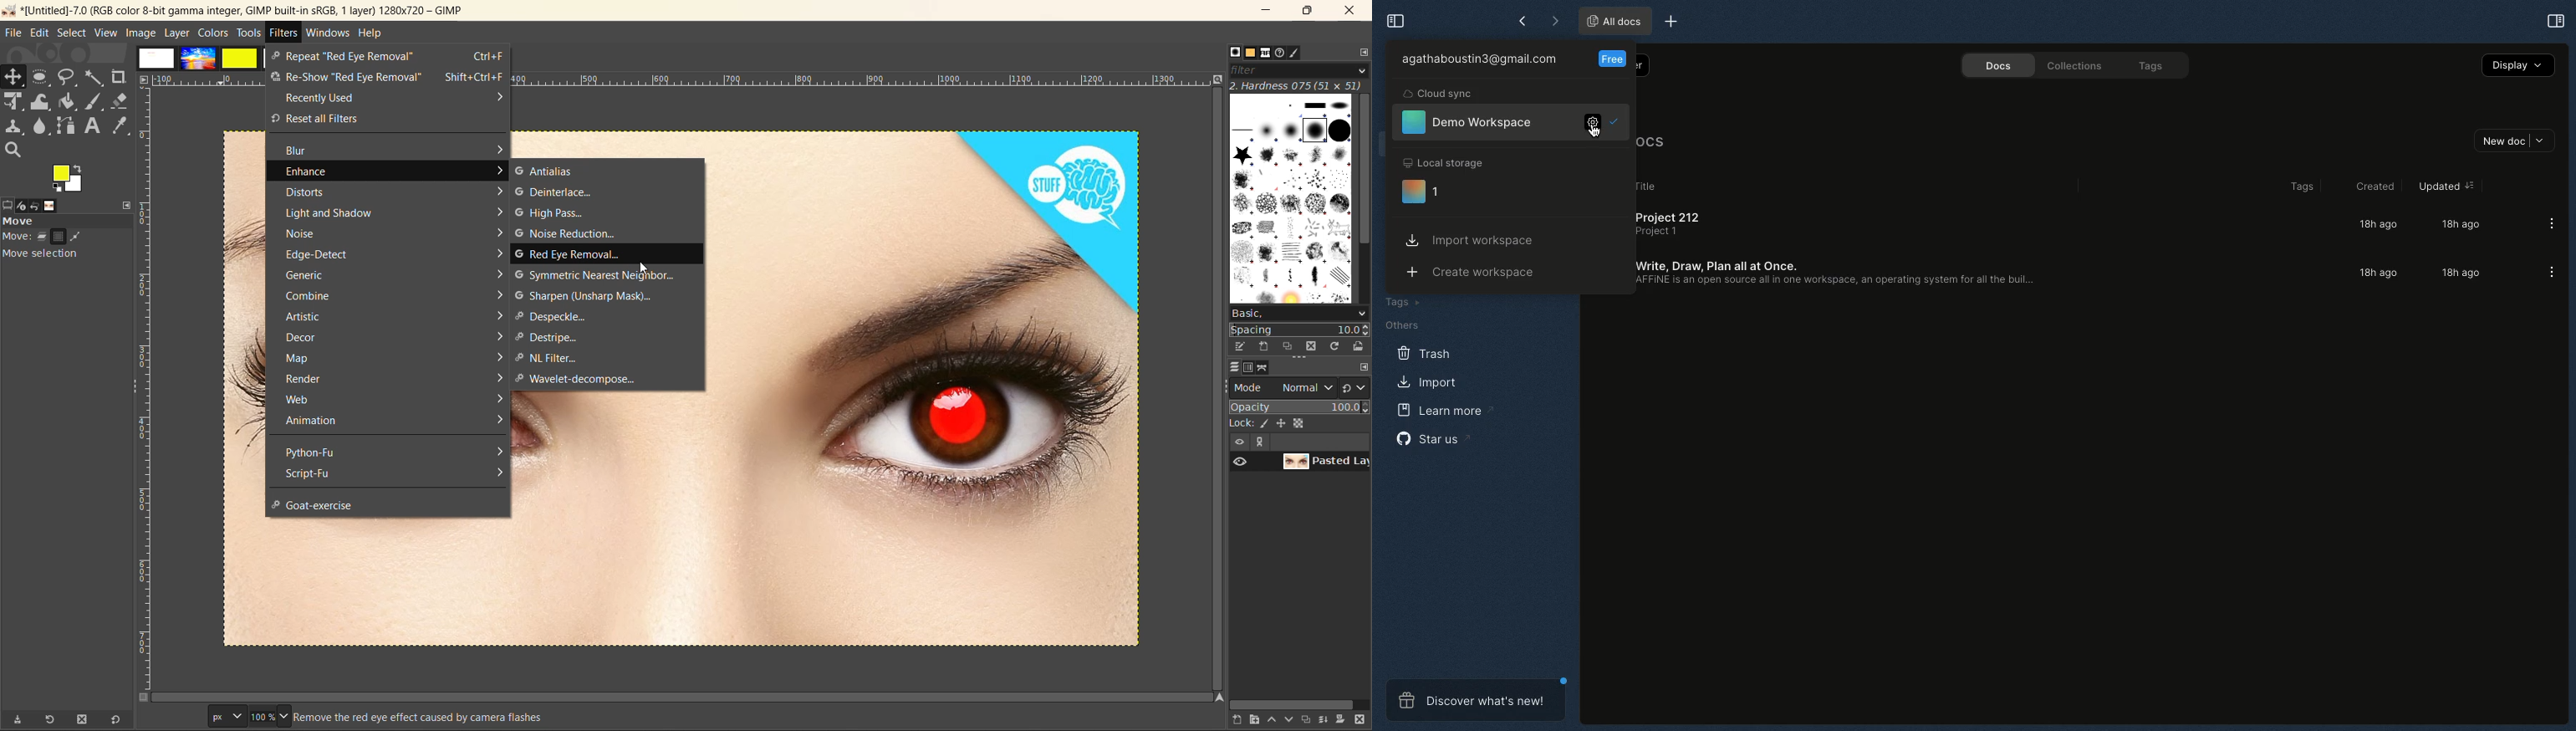 This screenshot has width=2576, height=756. Describe the element at coordinates (15, 127) in the screenshot. I see `clone` at that location.